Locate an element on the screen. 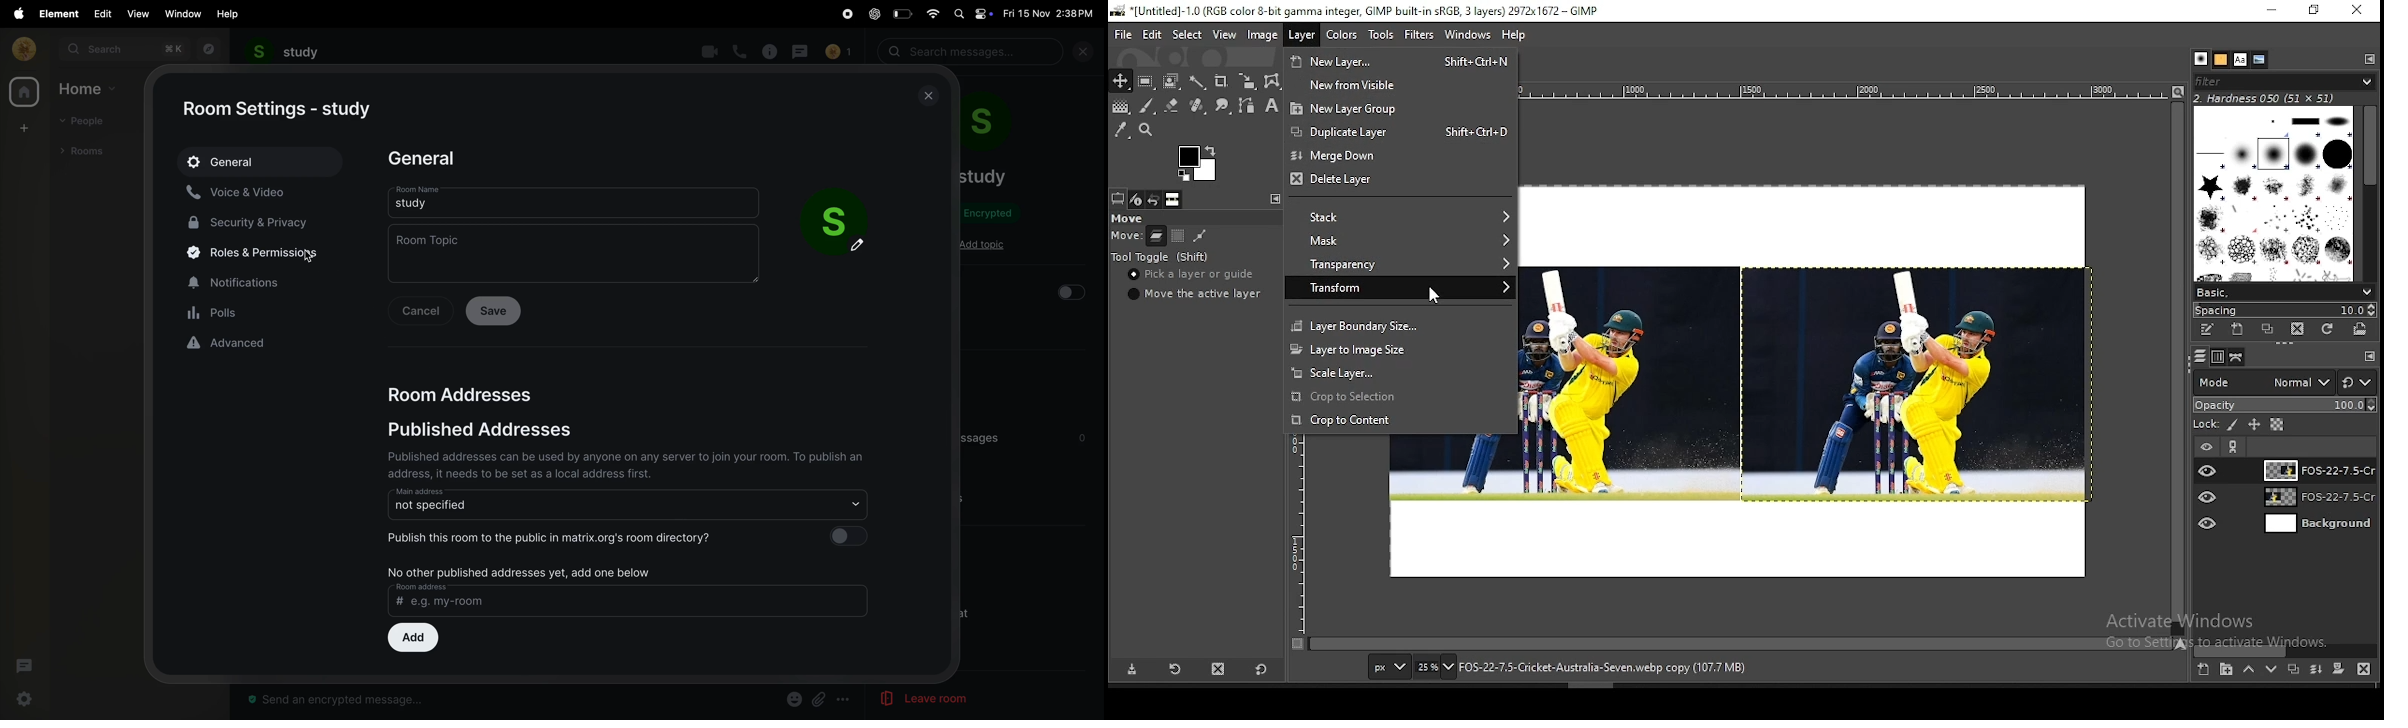 This screenshot has height=728, width=2408. add a mask is located at coordinates (2336, 670).